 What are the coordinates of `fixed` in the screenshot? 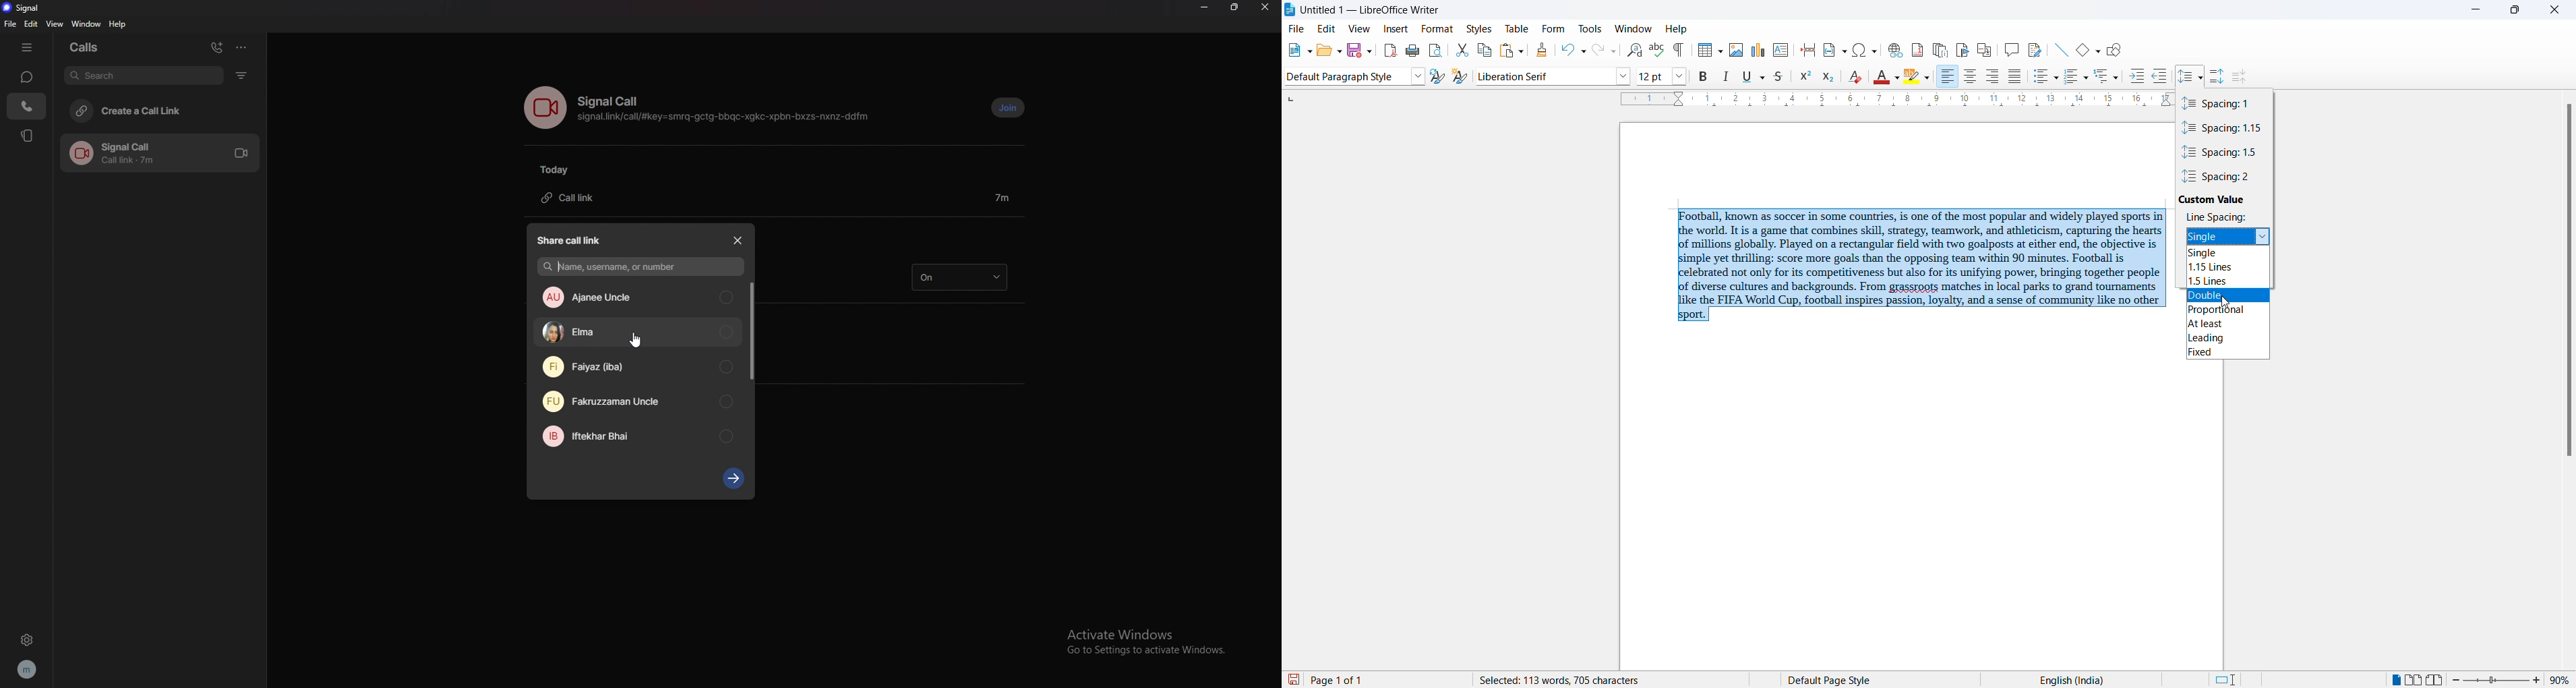 It's located at (2230, 354).